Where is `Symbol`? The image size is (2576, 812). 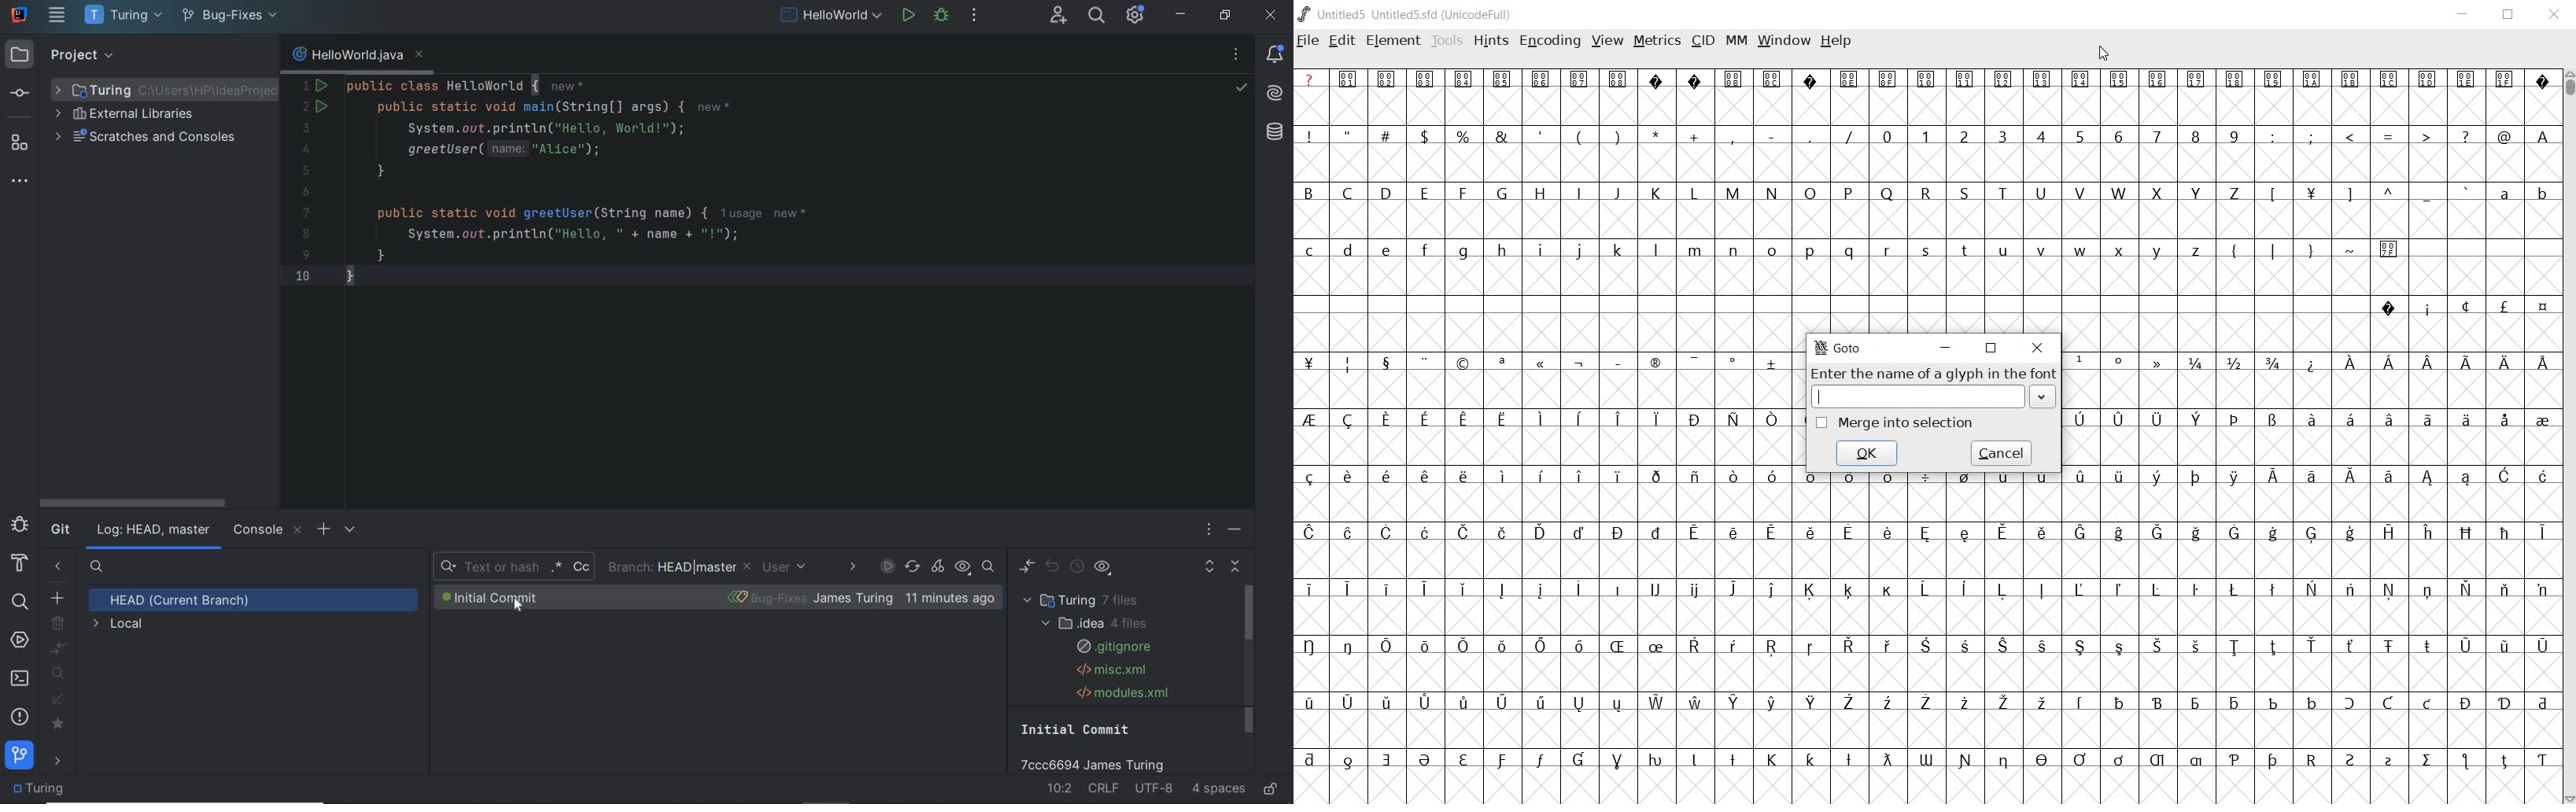
Symbol is located at coordinates (1502, 476).